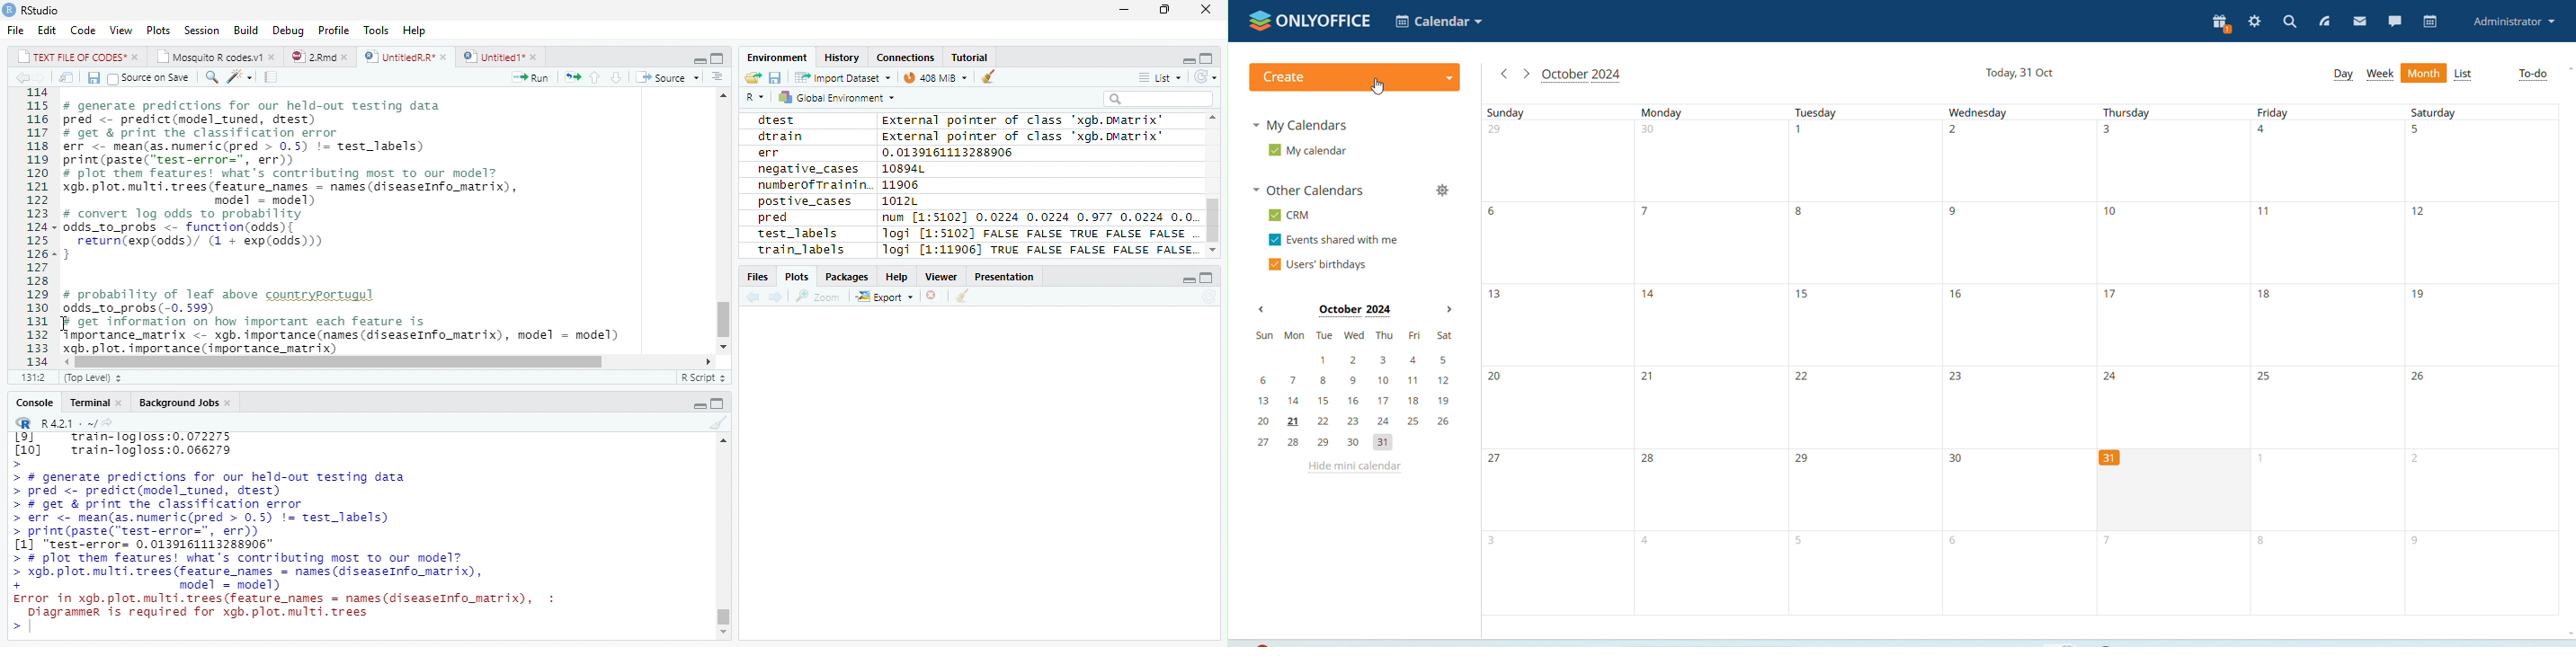 This screenshot has height=672, width=2576. Describe the element at coordinates (21, 78) in the screenshot. I see `Previous` at that location.